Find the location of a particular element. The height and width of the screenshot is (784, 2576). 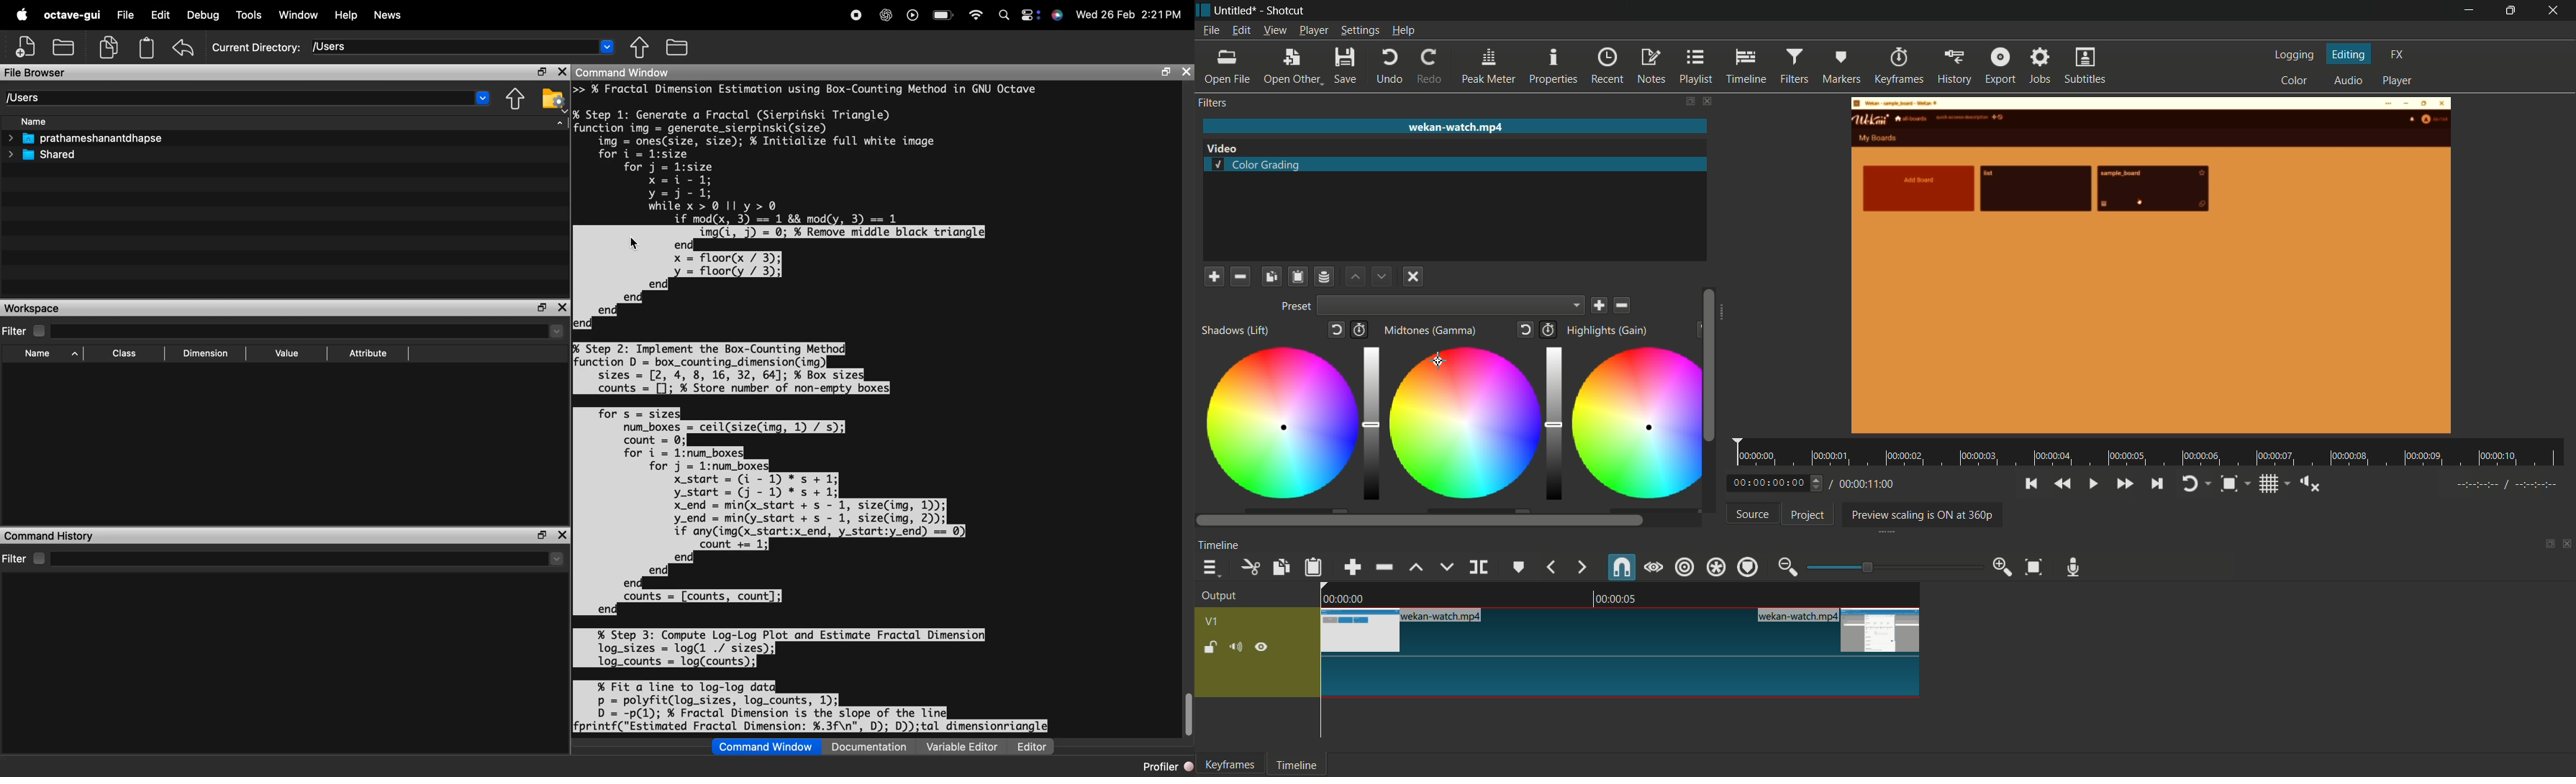

color adjustment is located at coordinates (1279, 425).